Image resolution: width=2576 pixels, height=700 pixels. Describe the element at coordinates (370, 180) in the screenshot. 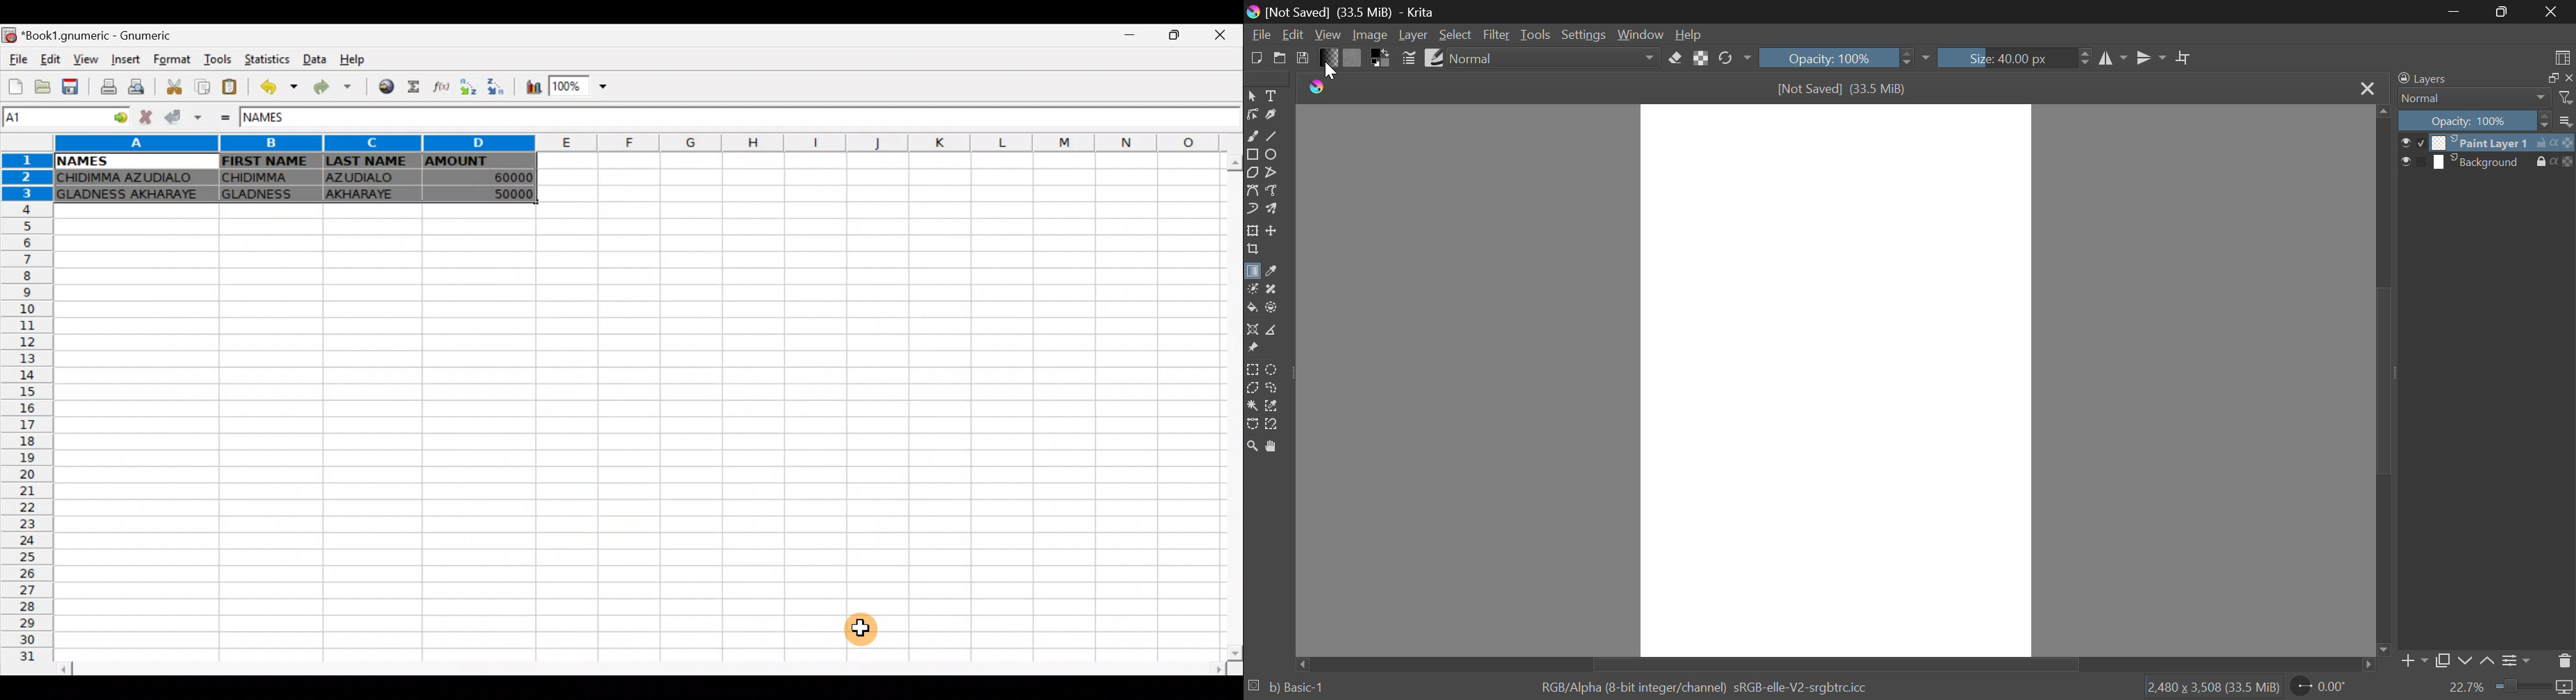

I see `AKHARAYE` at that location.